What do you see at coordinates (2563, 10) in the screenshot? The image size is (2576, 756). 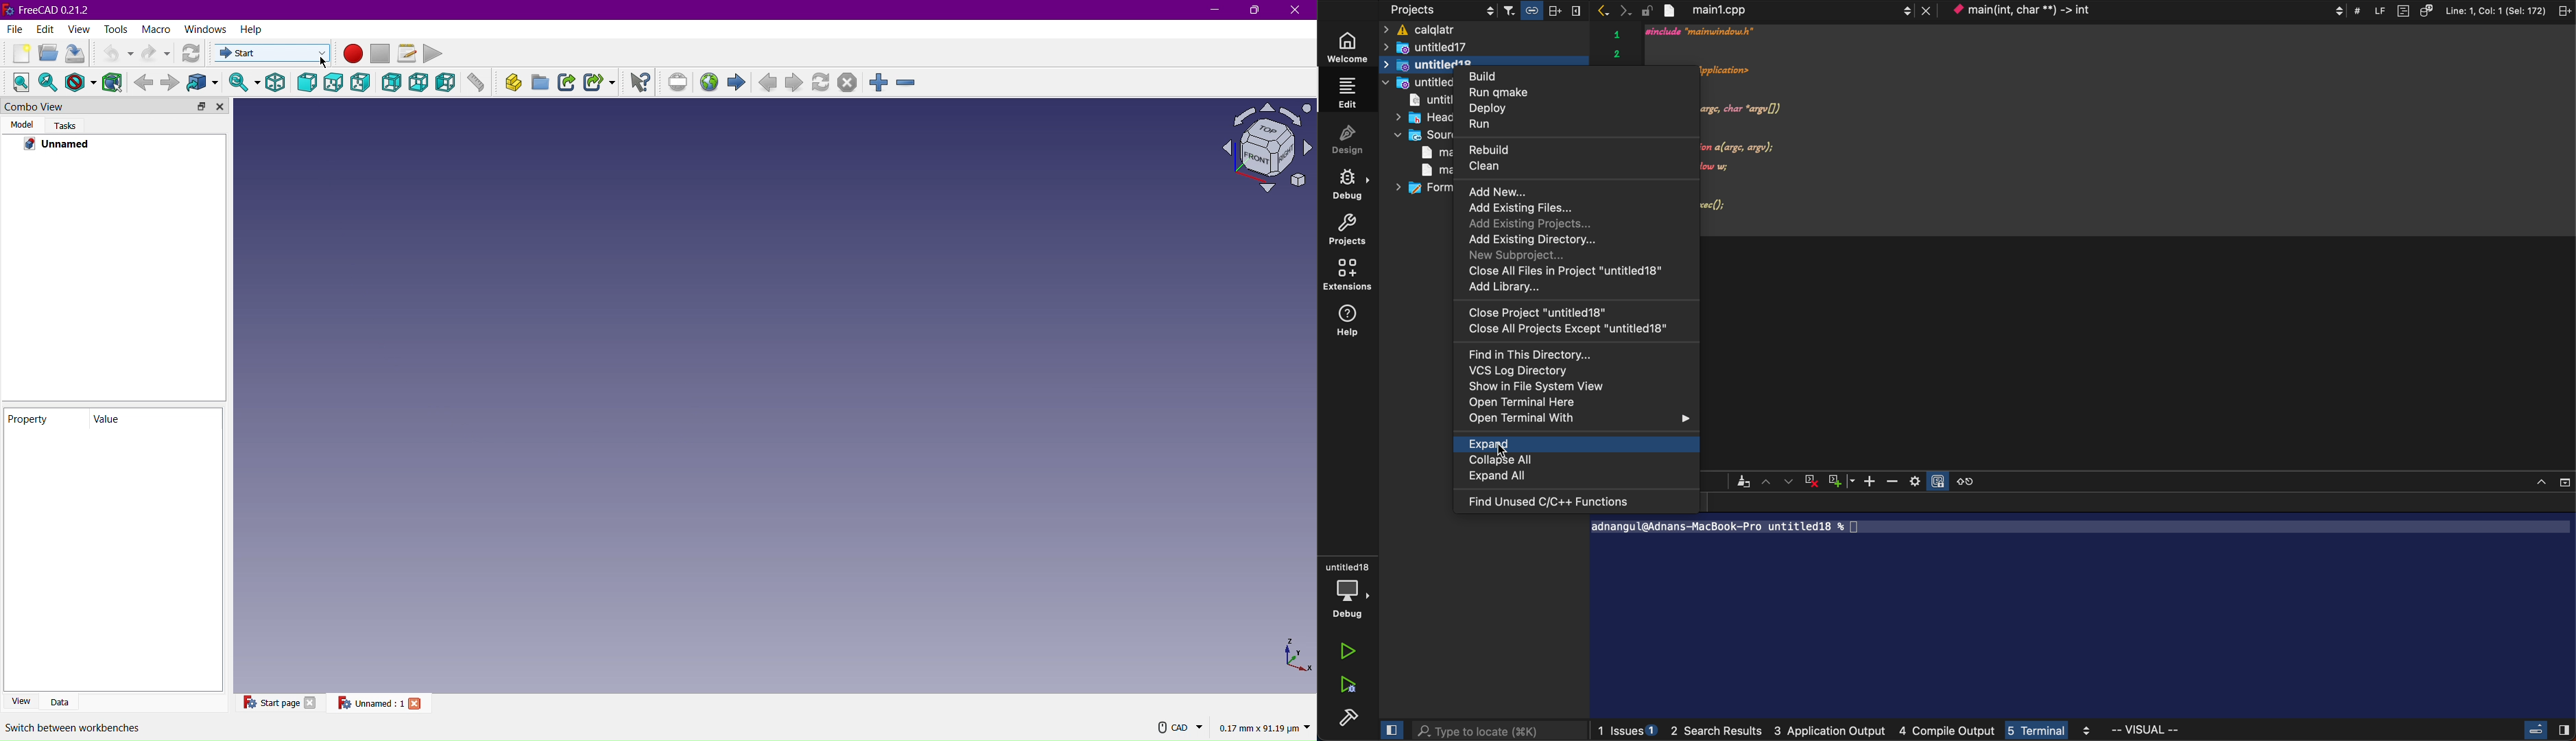 I see `split` at bounding box center [2563, 10].